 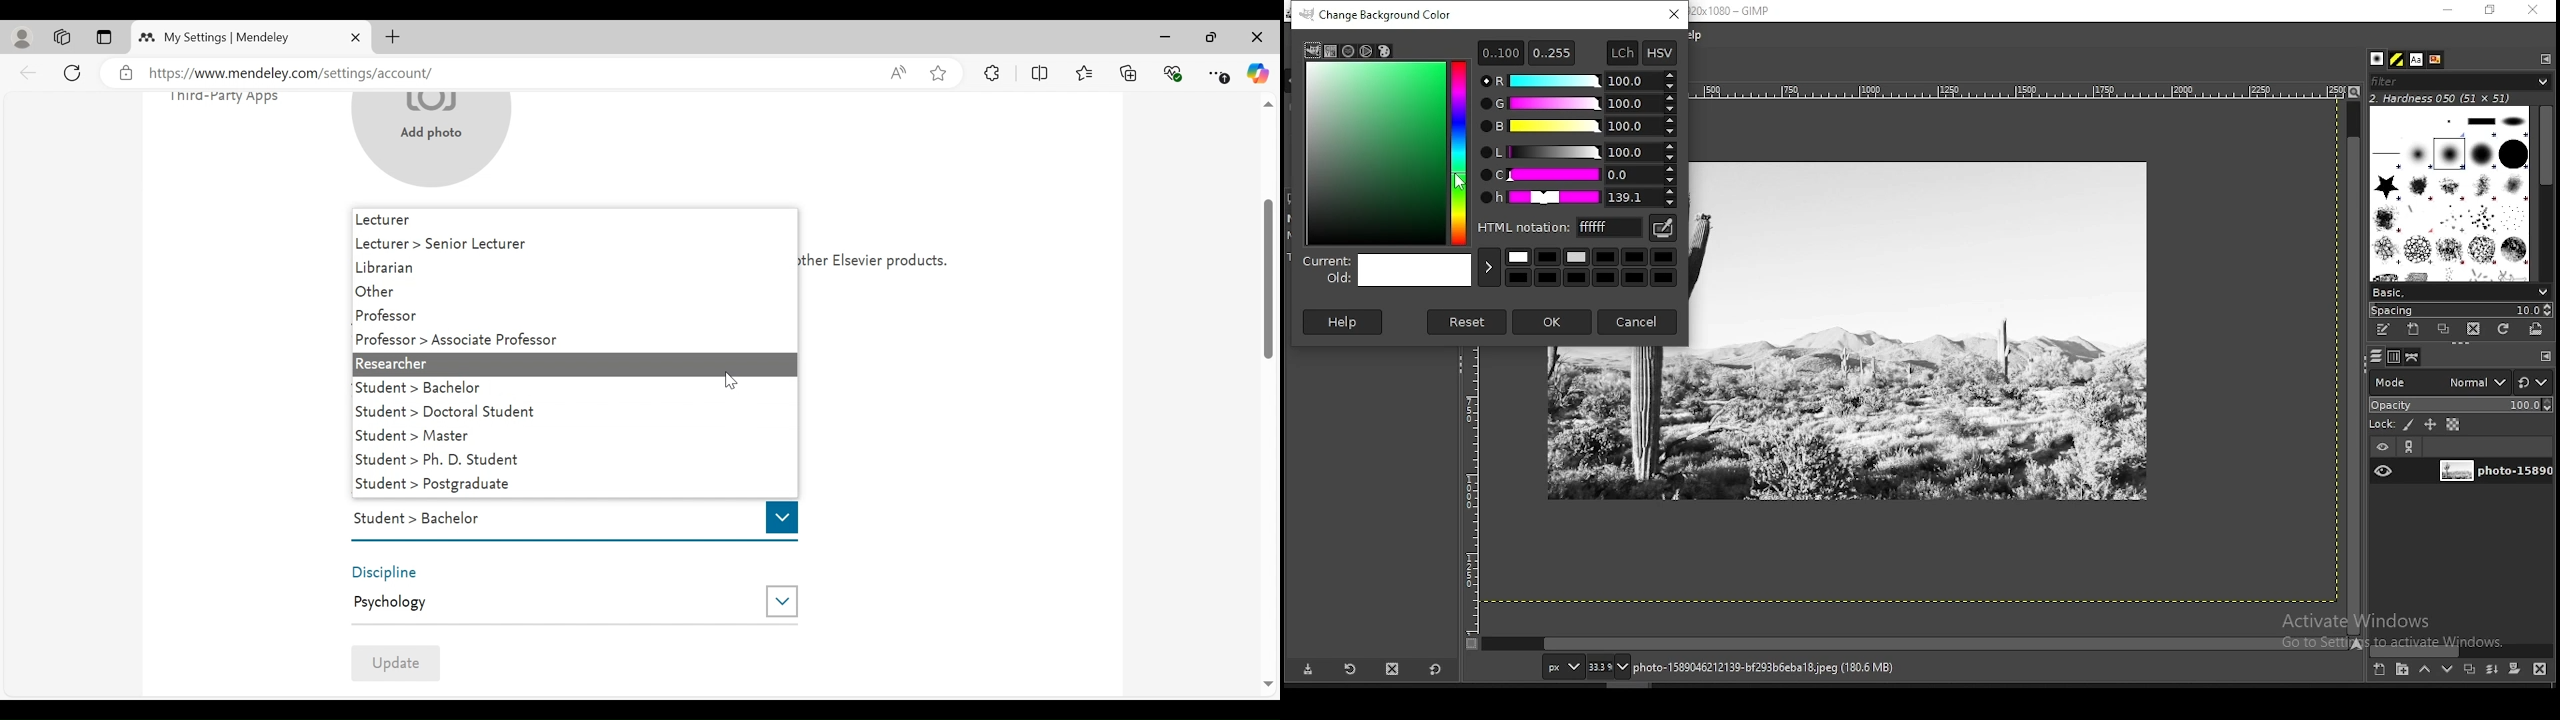 I want to click on Split Screen, so click(x=1042, y=73).